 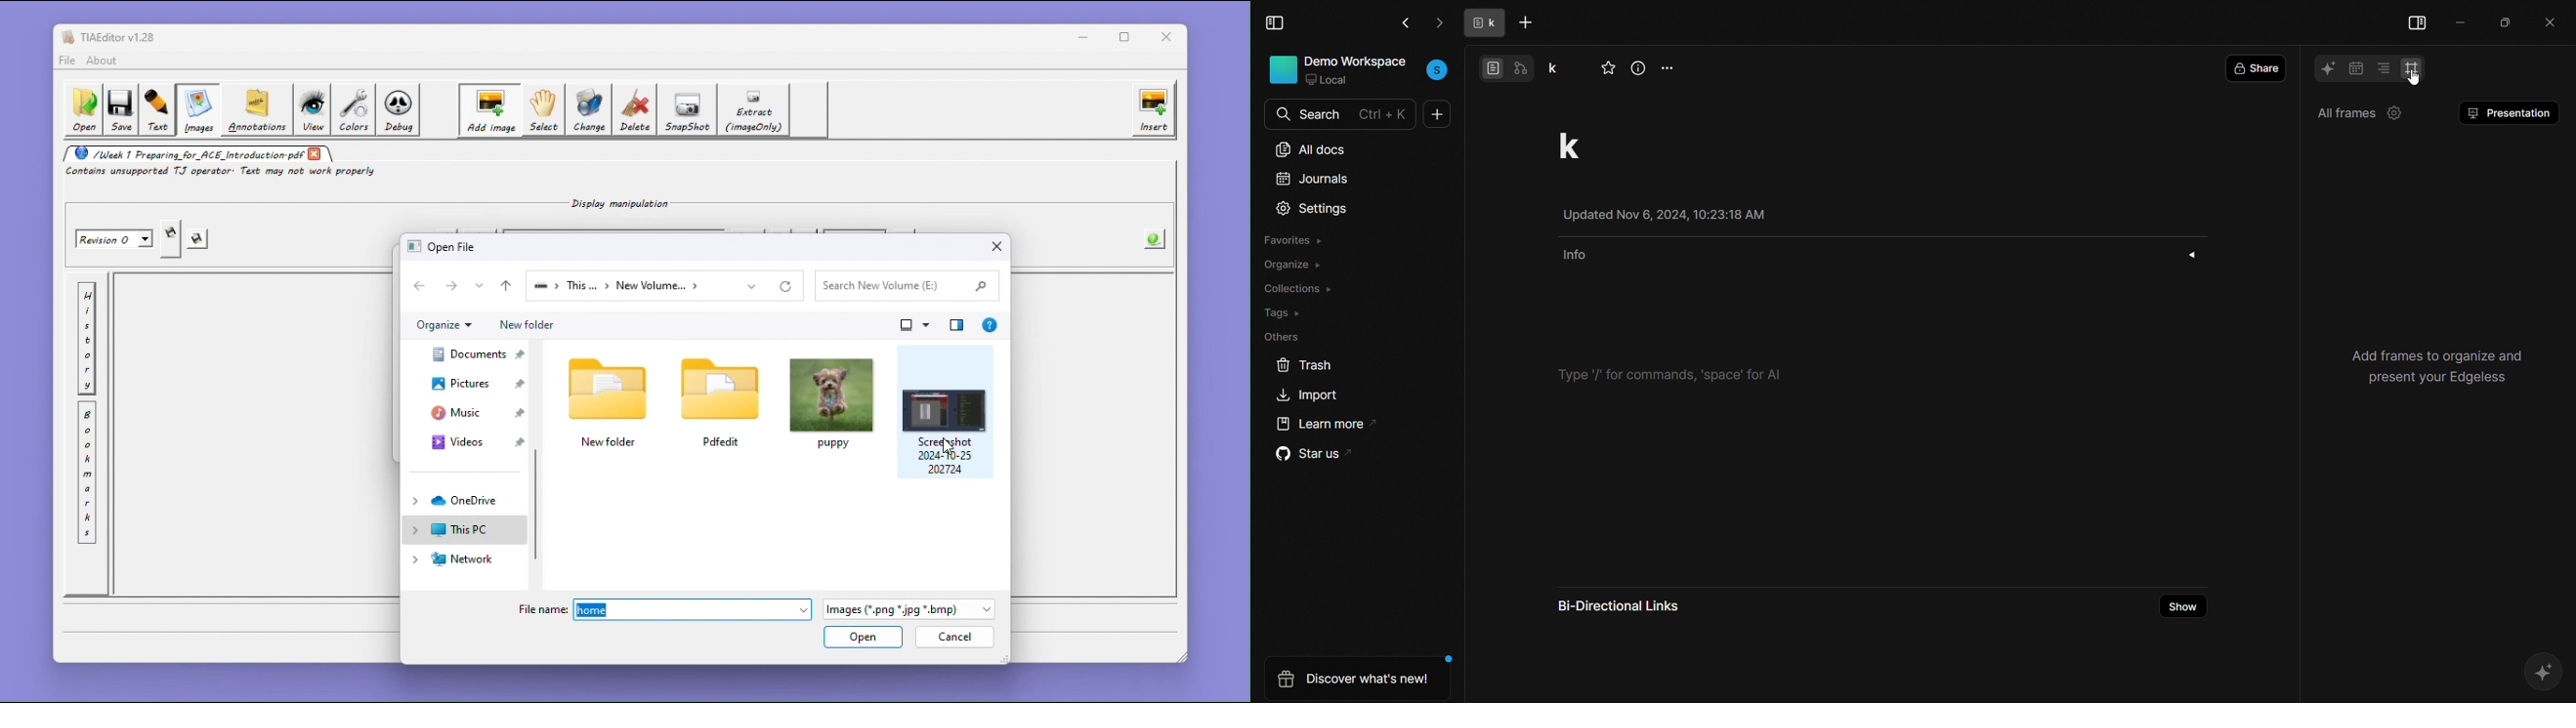 What do you see at coordinates (1311, 146) in the screenshot?
I see `all docs` at bounding box center [1311, 146].